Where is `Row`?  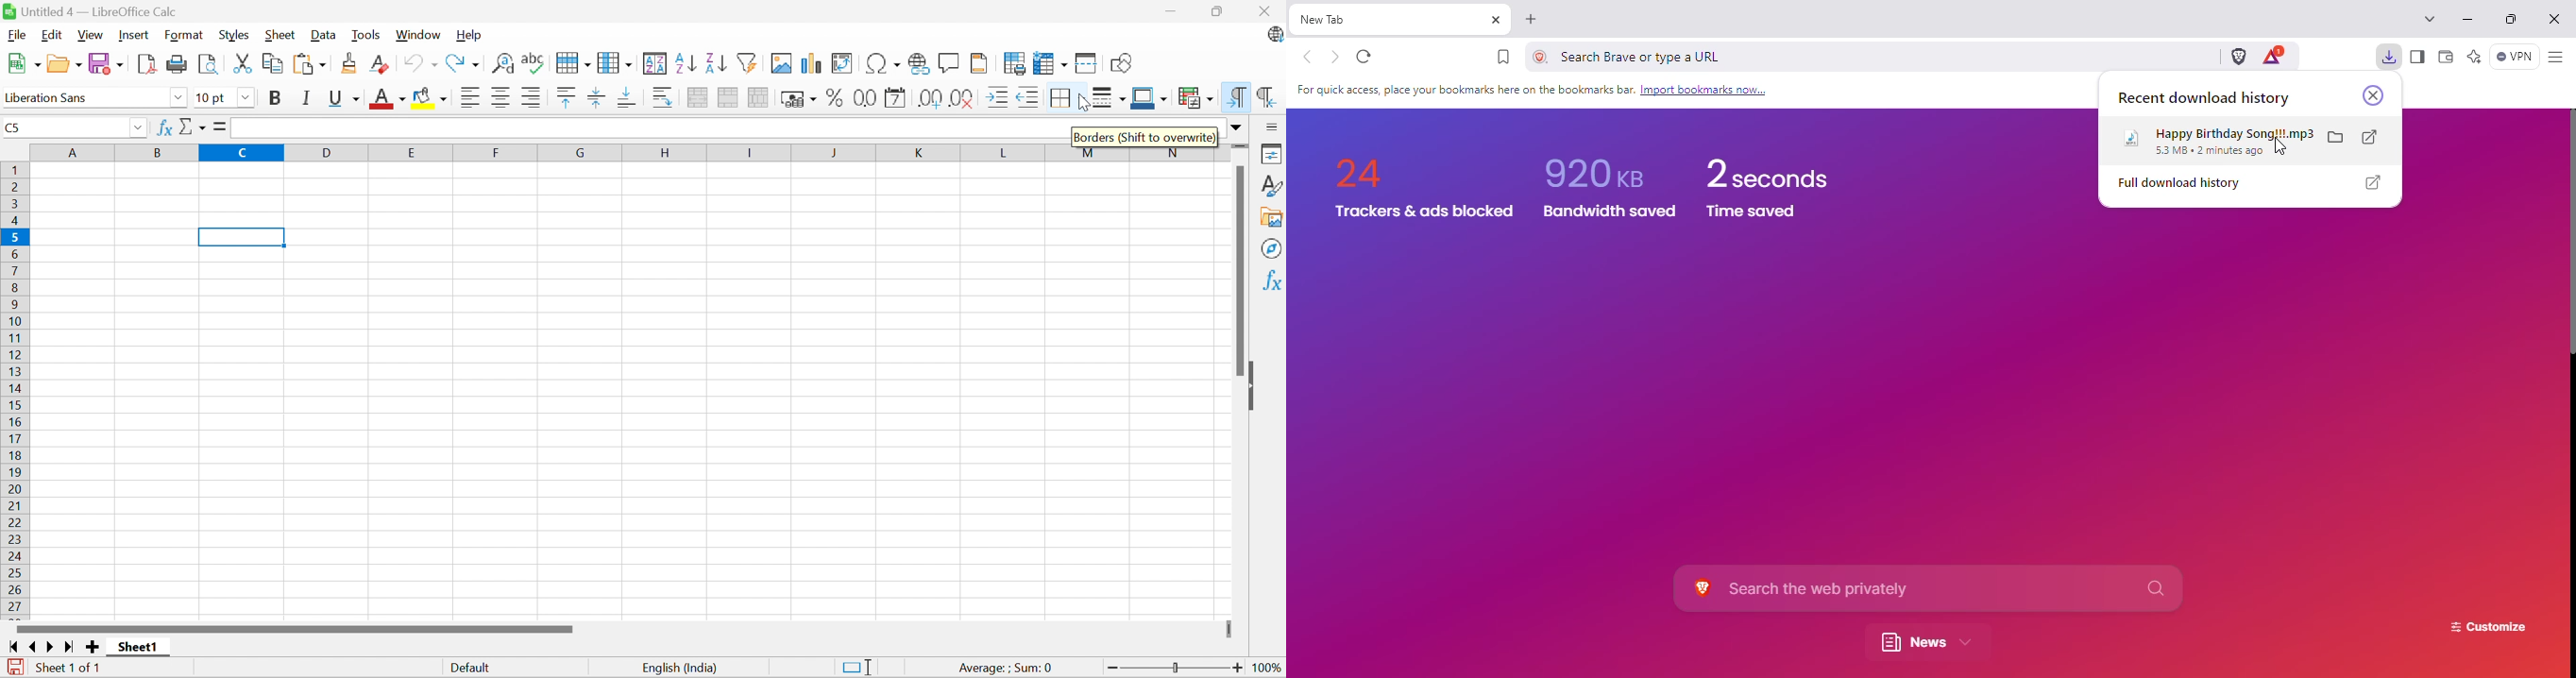 Row is located at coordinates (572, 62).